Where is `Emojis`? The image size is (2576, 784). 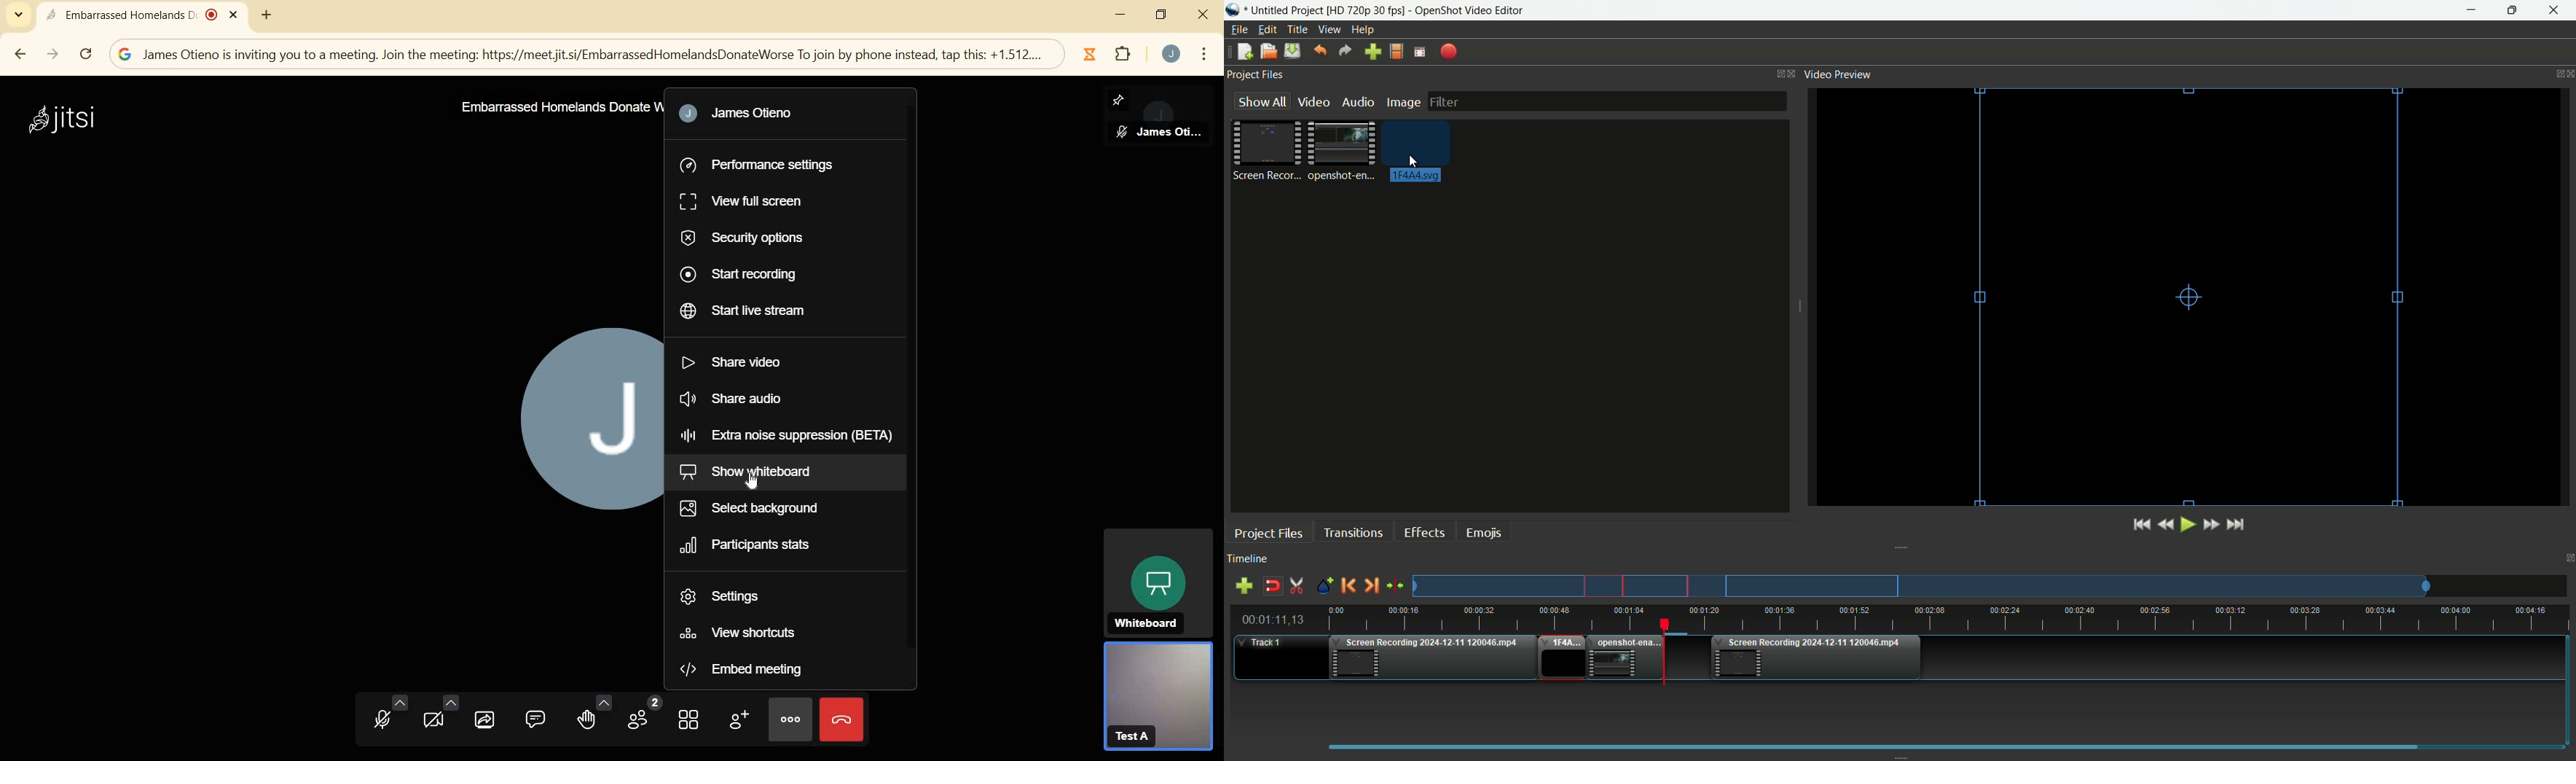
Emojis is located at coordinates (1484, 531).